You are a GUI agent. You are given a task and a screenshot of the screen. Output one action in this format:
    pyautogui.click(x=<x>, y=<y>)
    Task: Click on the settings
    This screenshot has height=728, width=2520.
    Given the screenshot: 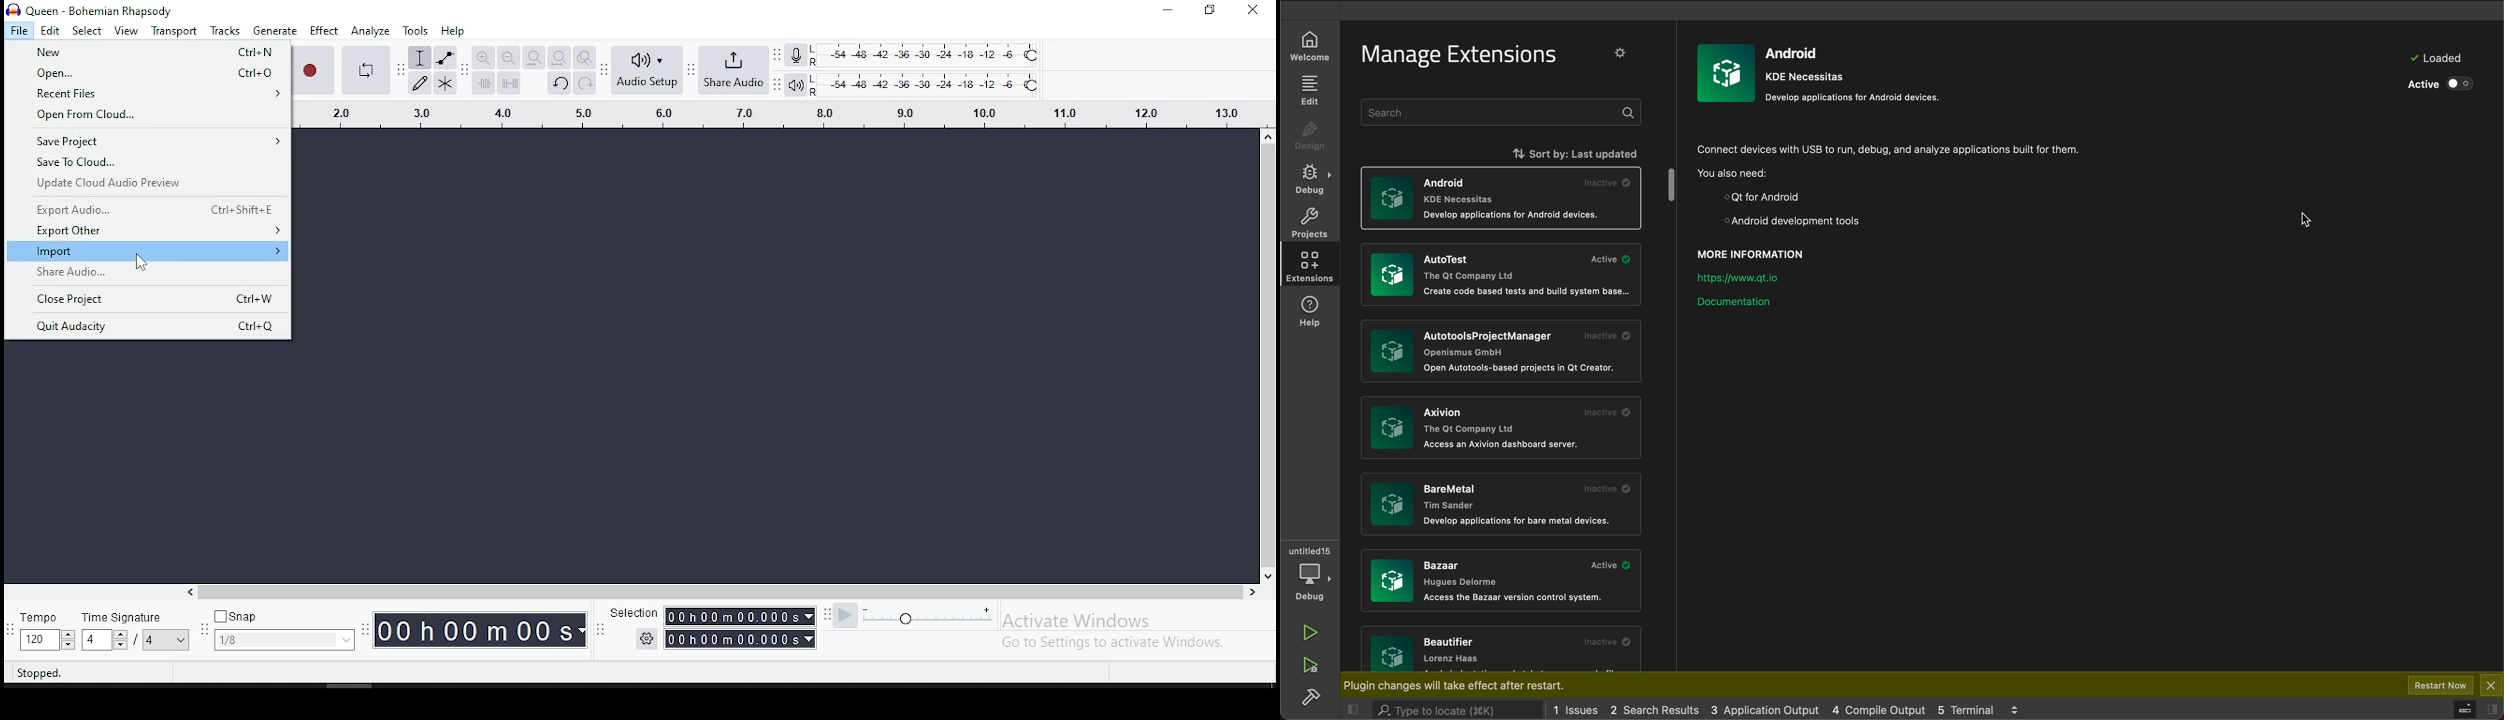 What is the action you would take?
    pyautogui.click(x=646, y=639)
    